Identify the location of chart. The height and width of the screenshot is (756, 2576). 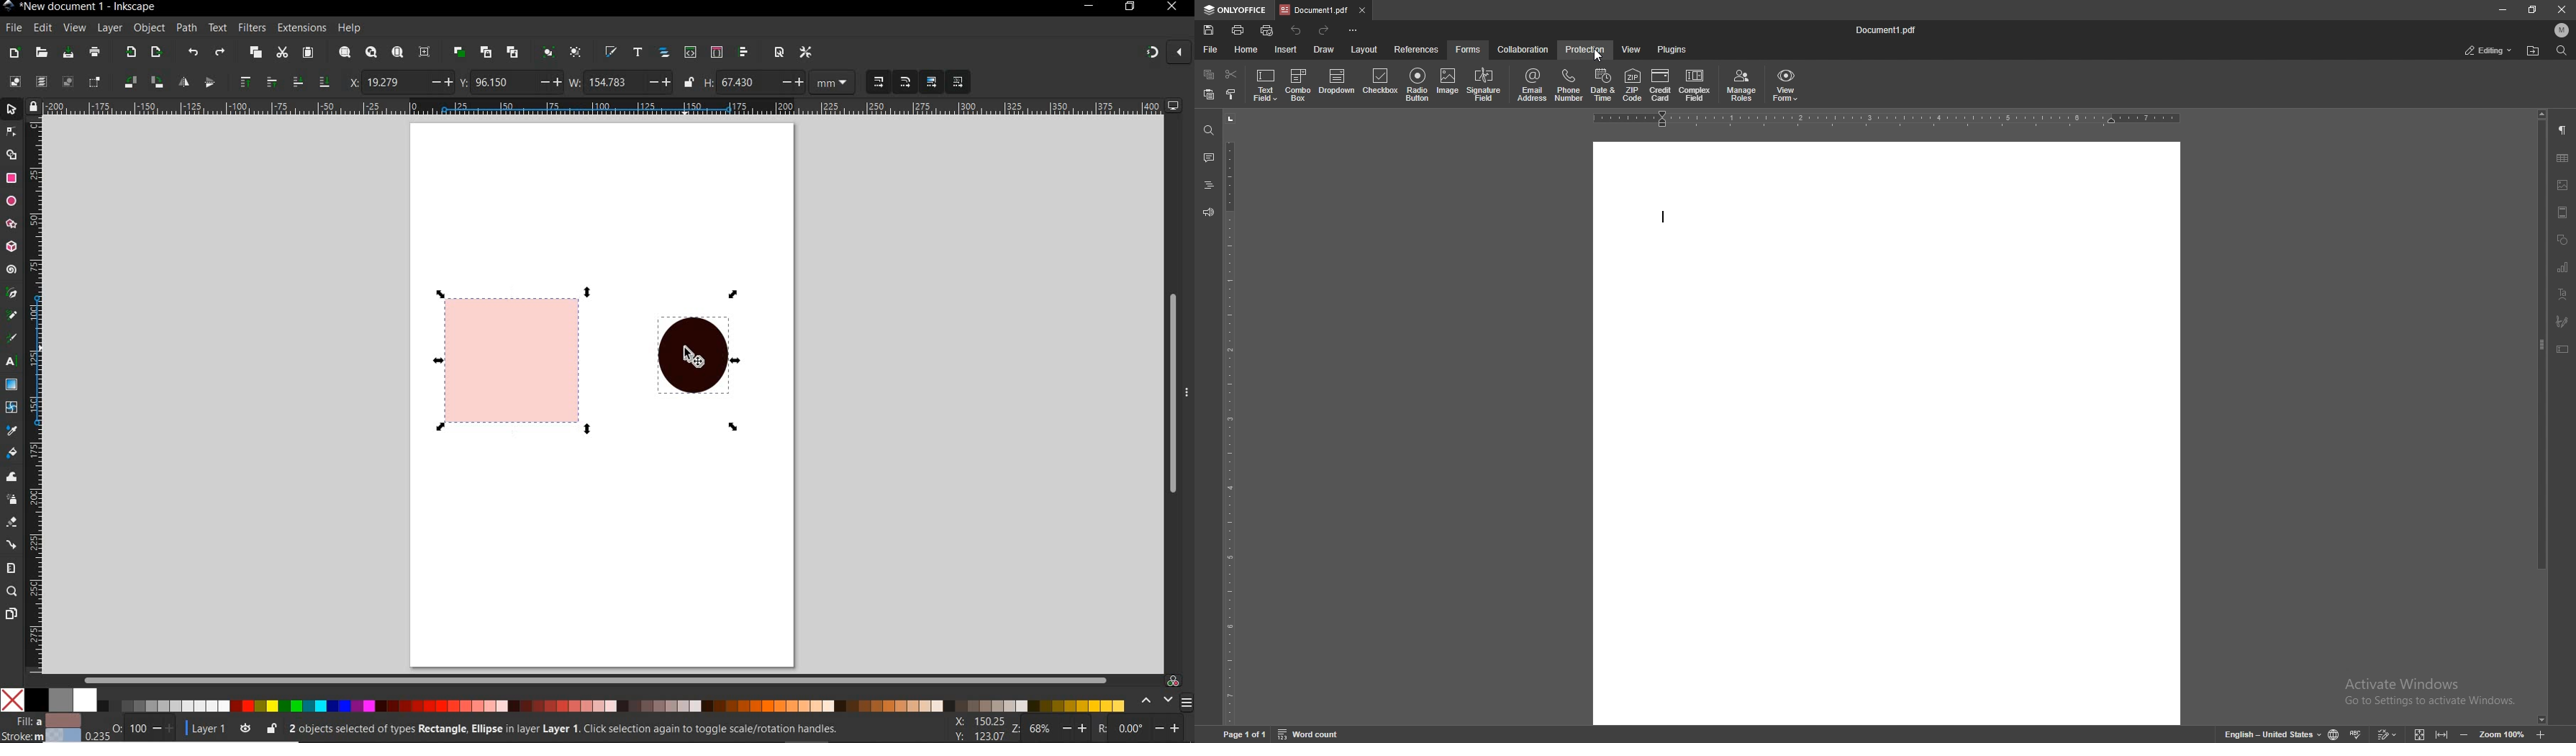
(2563, 266).